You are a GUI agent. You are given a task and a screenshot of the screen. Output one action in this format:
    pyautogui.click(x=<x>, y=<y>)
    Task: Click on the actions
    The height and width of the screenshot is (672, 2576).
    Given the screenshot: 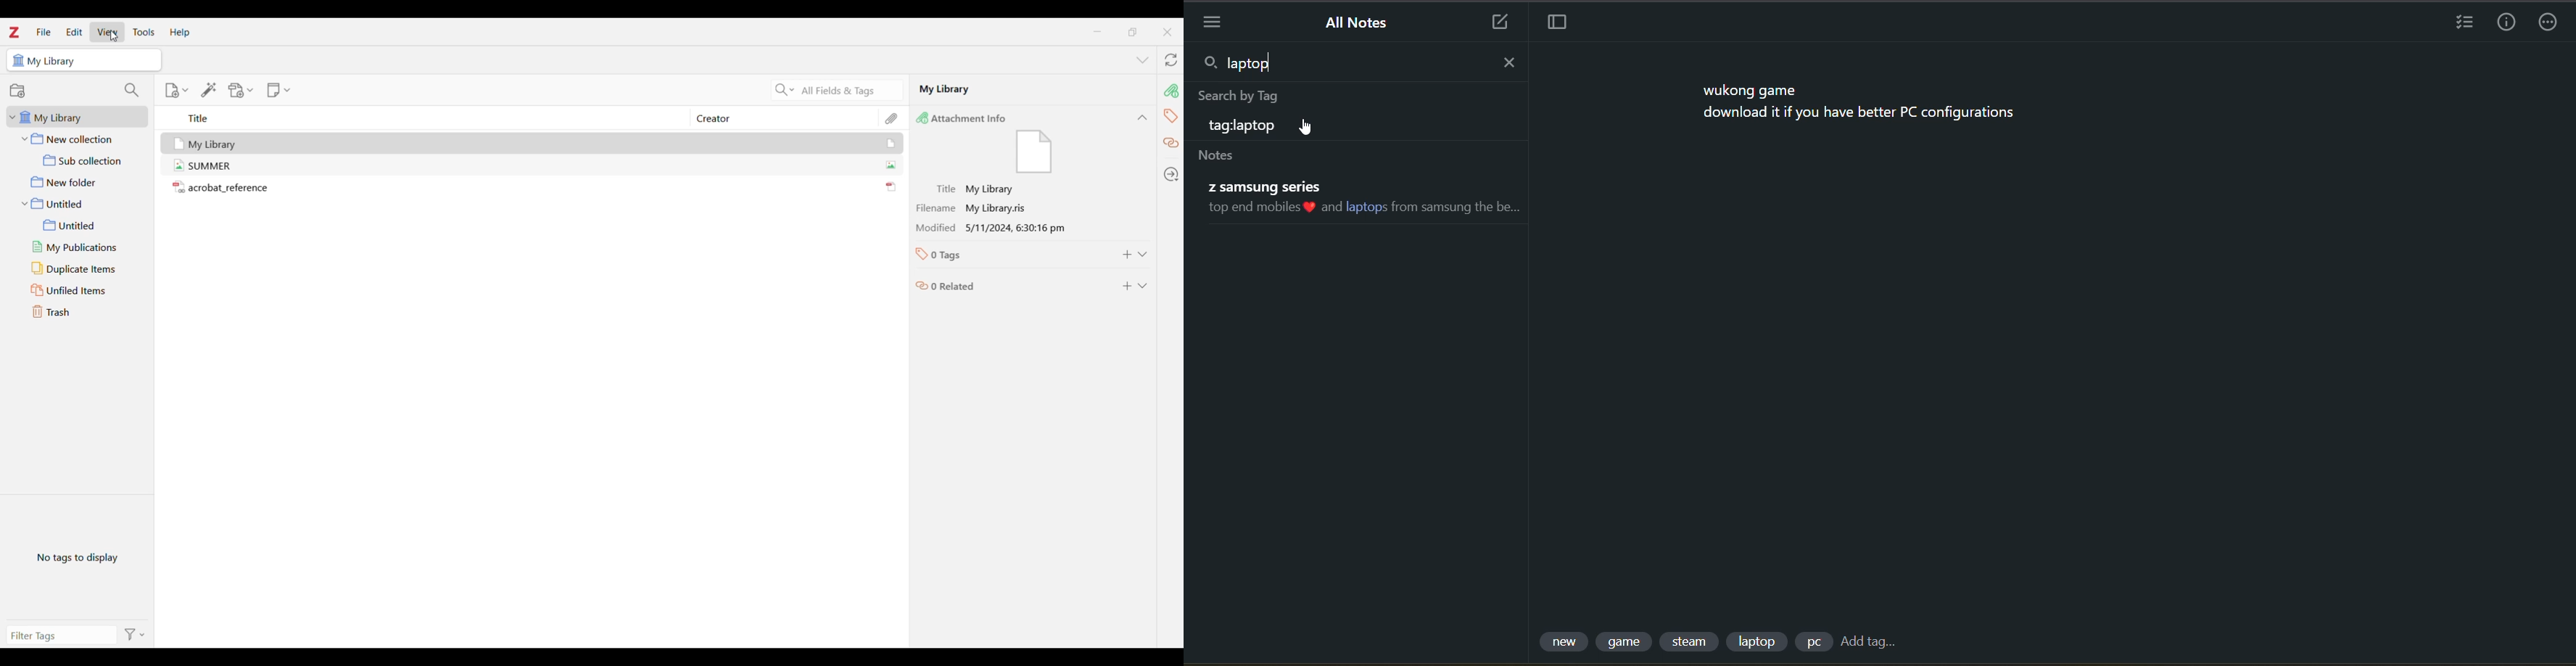 What is the action you would take?
    pyautogui.click(x=2550, y=23)
    